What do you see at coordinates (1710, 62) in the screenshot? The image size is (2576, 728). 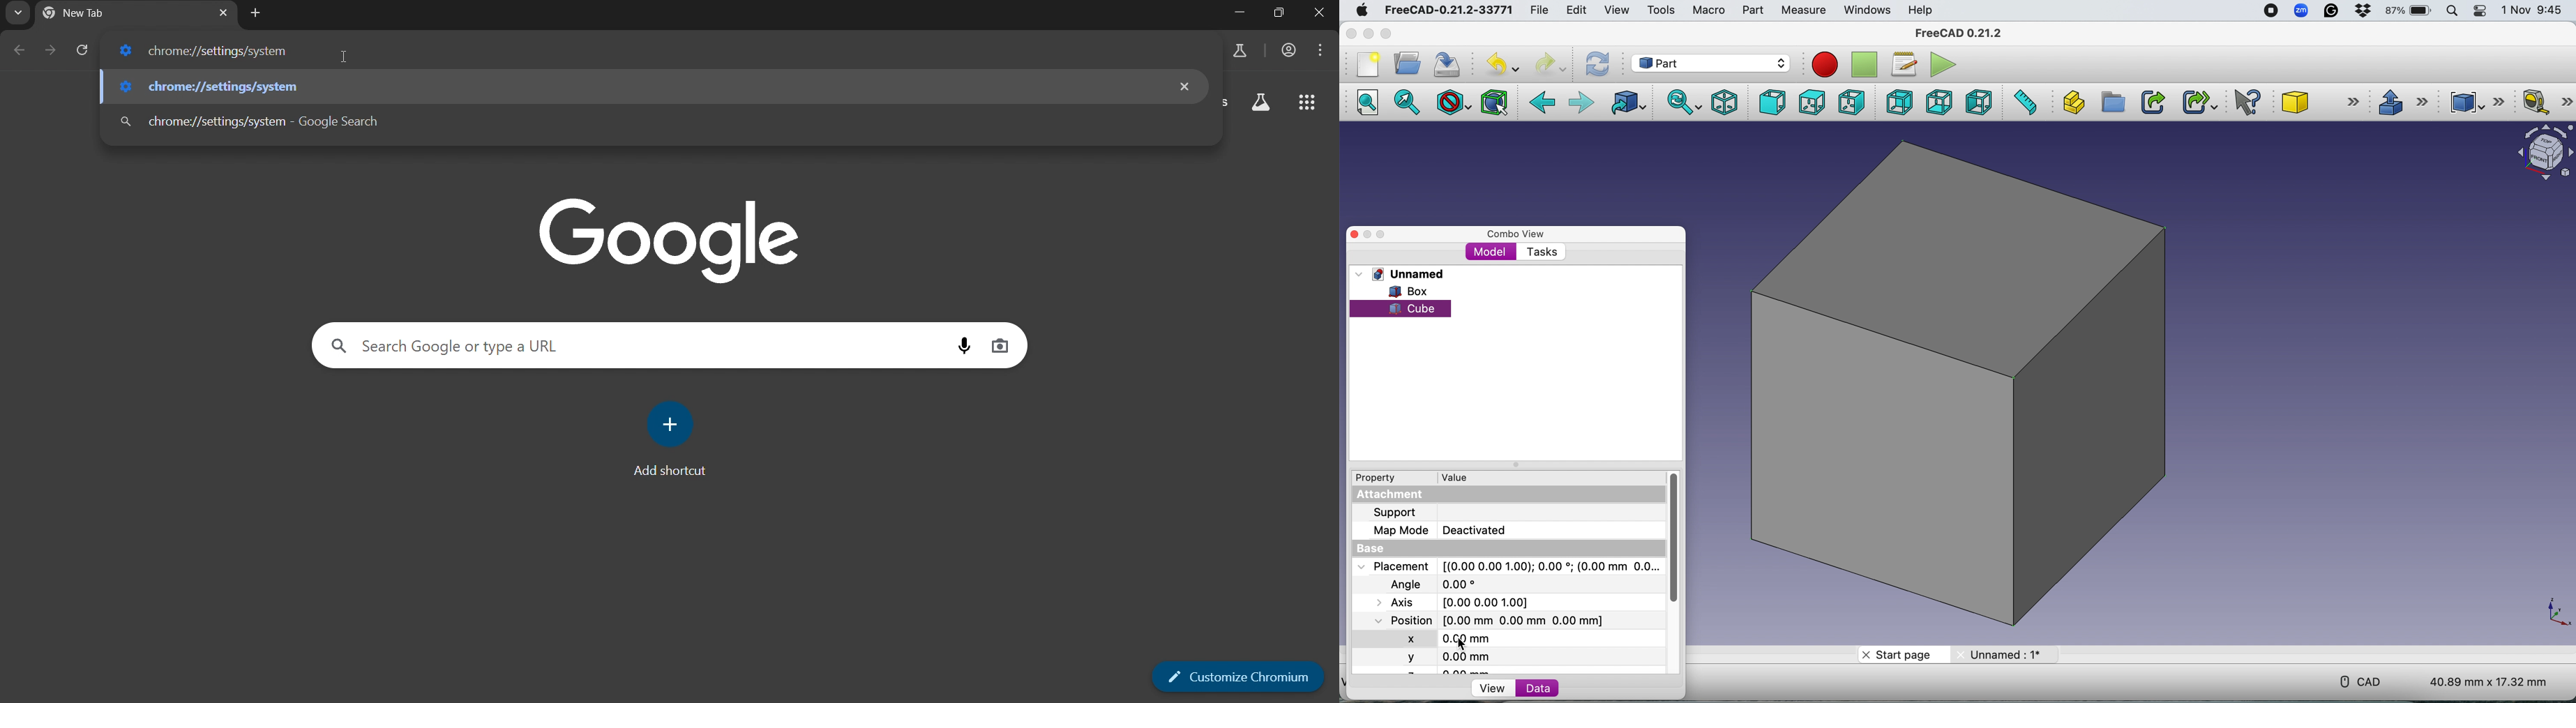 I see `Workbench` at bounding box center [1710, 62].